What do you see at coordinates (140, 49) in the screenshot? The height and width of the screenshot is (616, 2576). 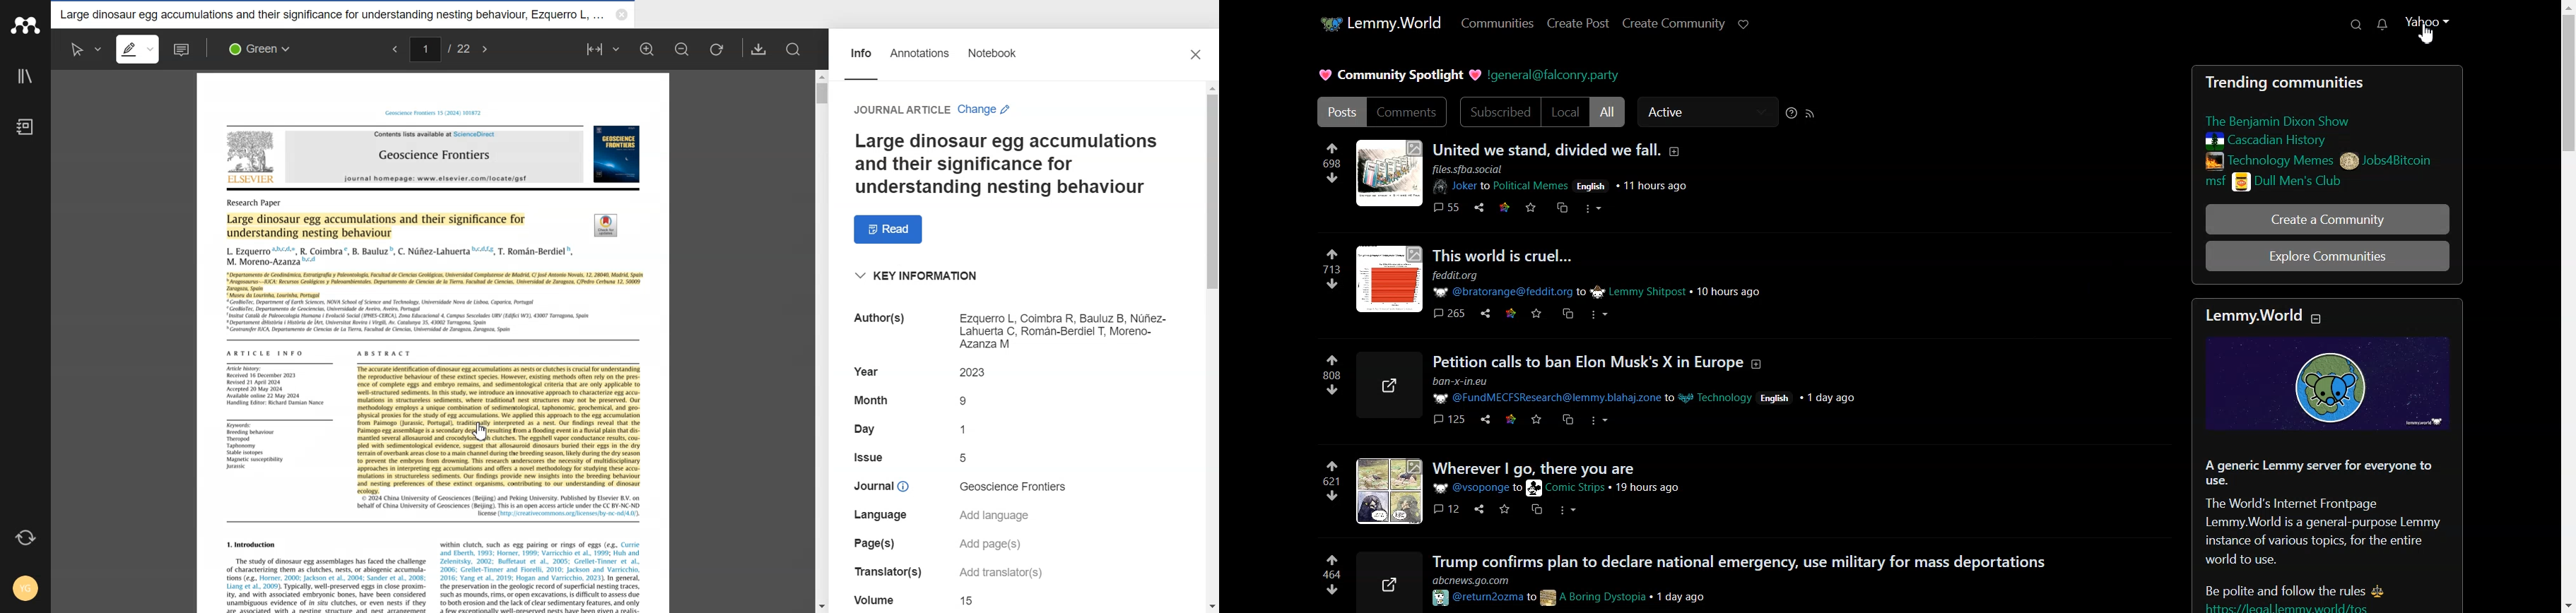 I see `Highlight text` at bounding box center [140, 49].